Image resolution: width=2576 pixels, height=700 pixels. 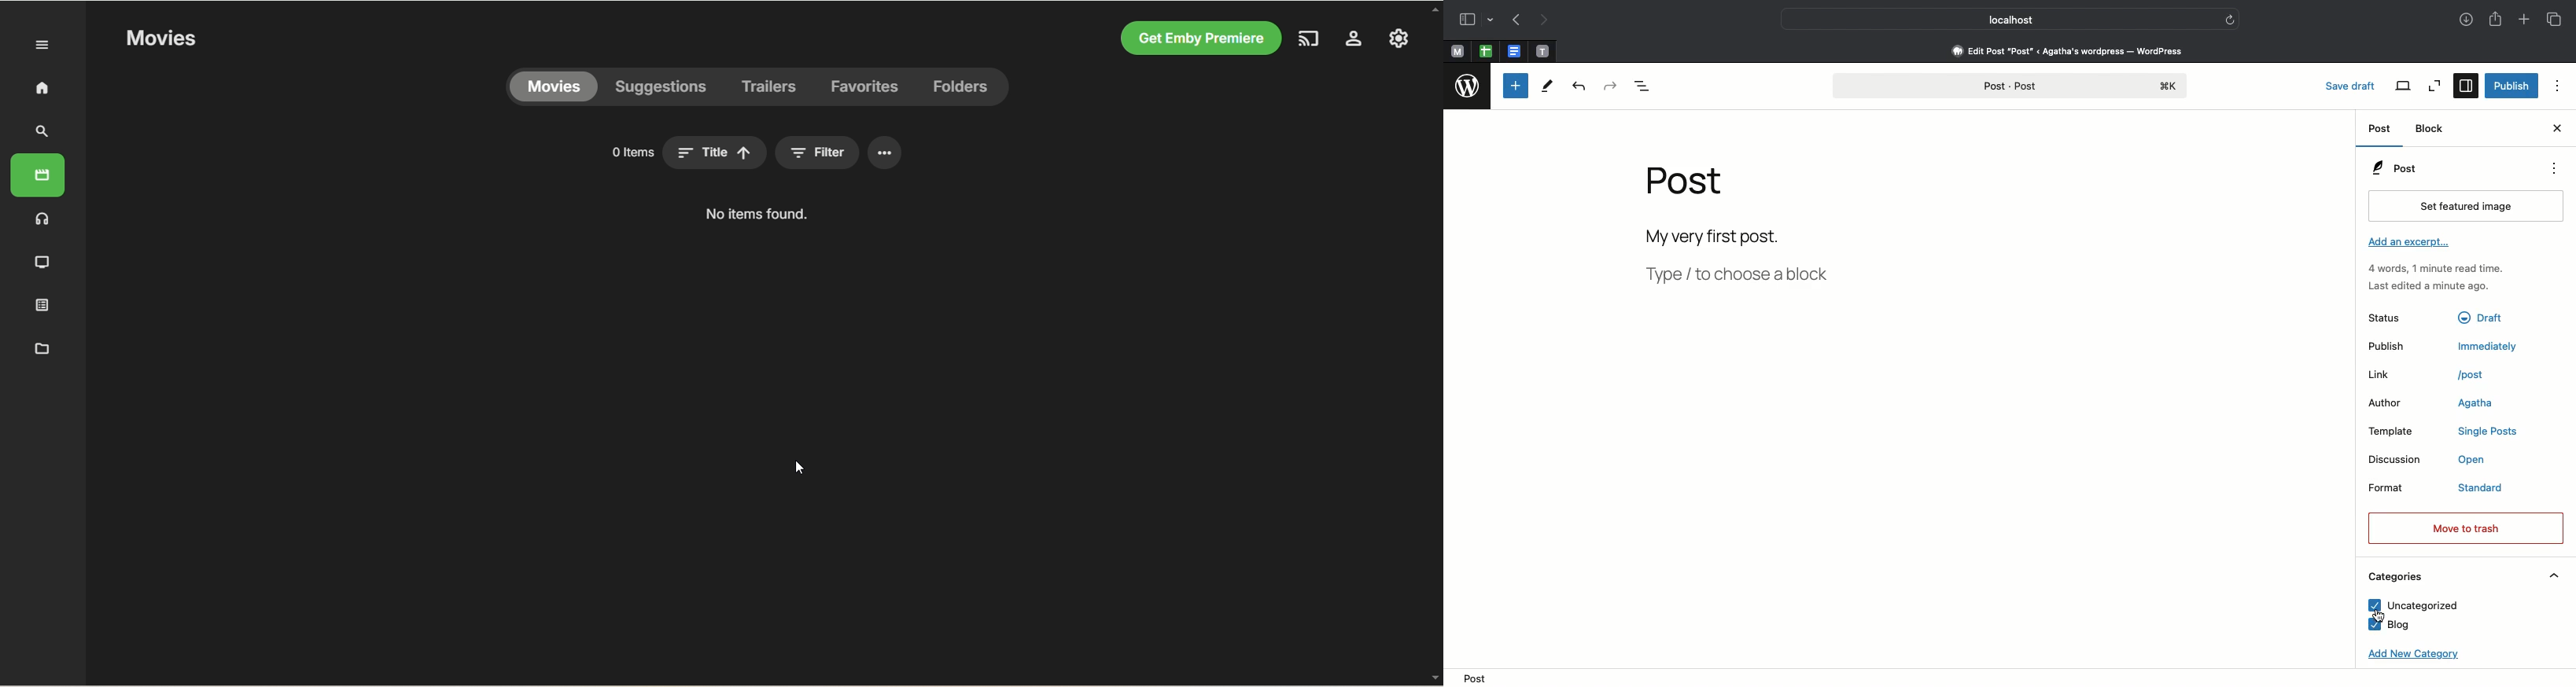 I want to click on Undo, so click(x=1579, y=88).